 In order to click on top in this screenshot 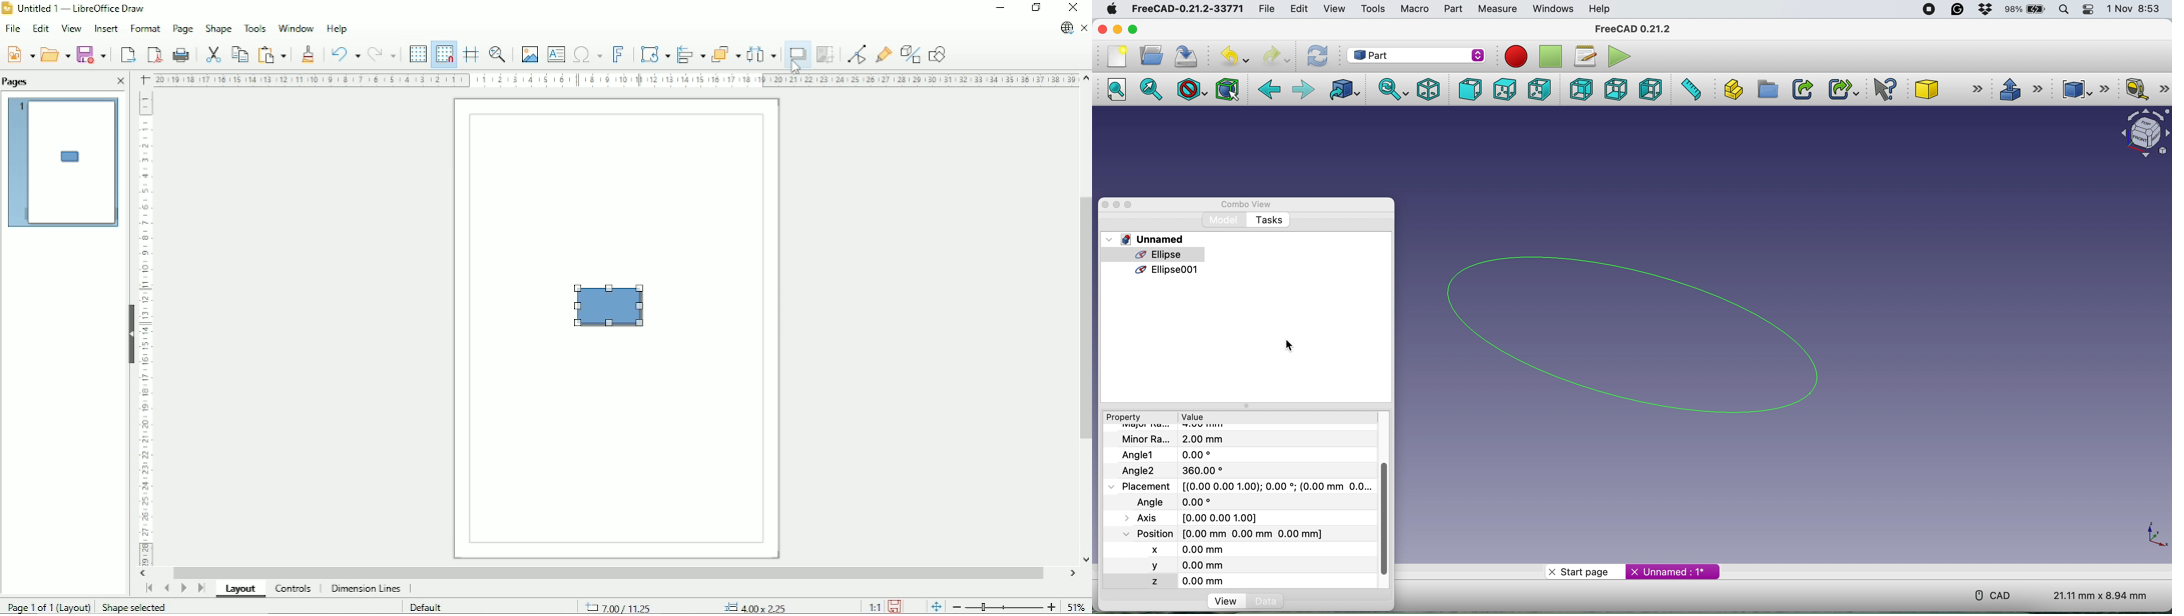, I will do `click(1508, 89)`.